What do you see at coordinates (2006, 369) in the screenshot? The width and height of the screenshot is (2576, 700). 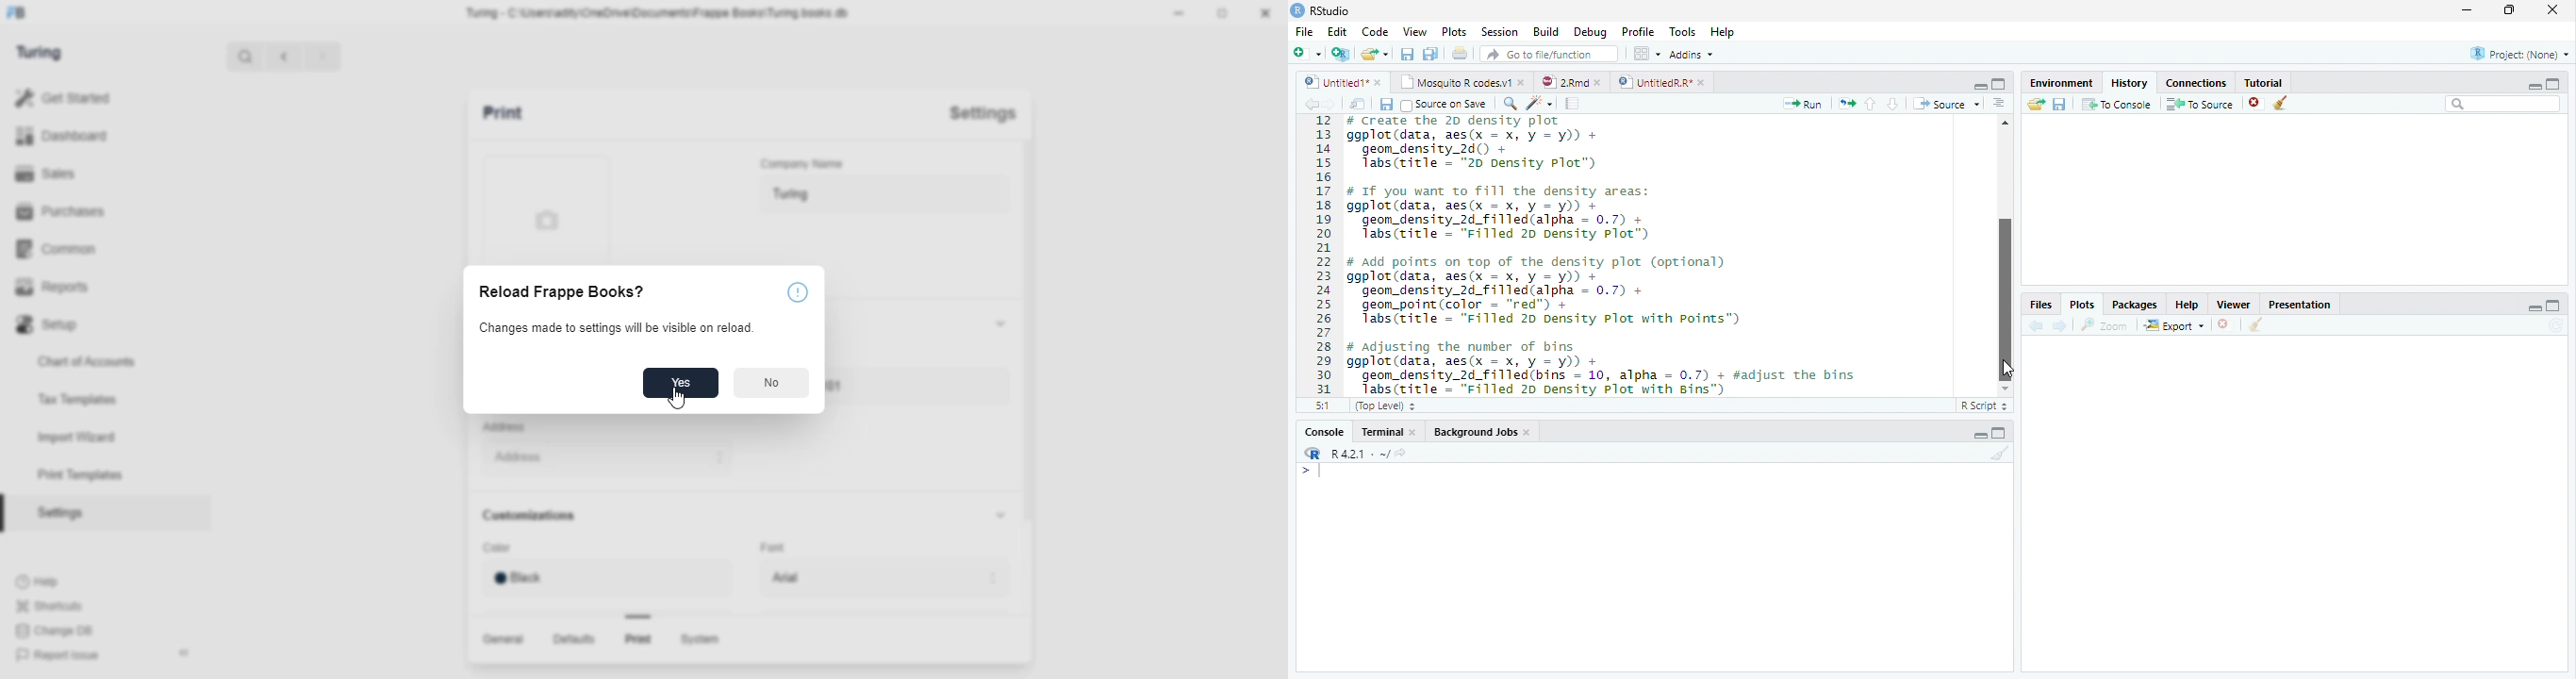 I see `cursor` at bounding box center [2006, 369].